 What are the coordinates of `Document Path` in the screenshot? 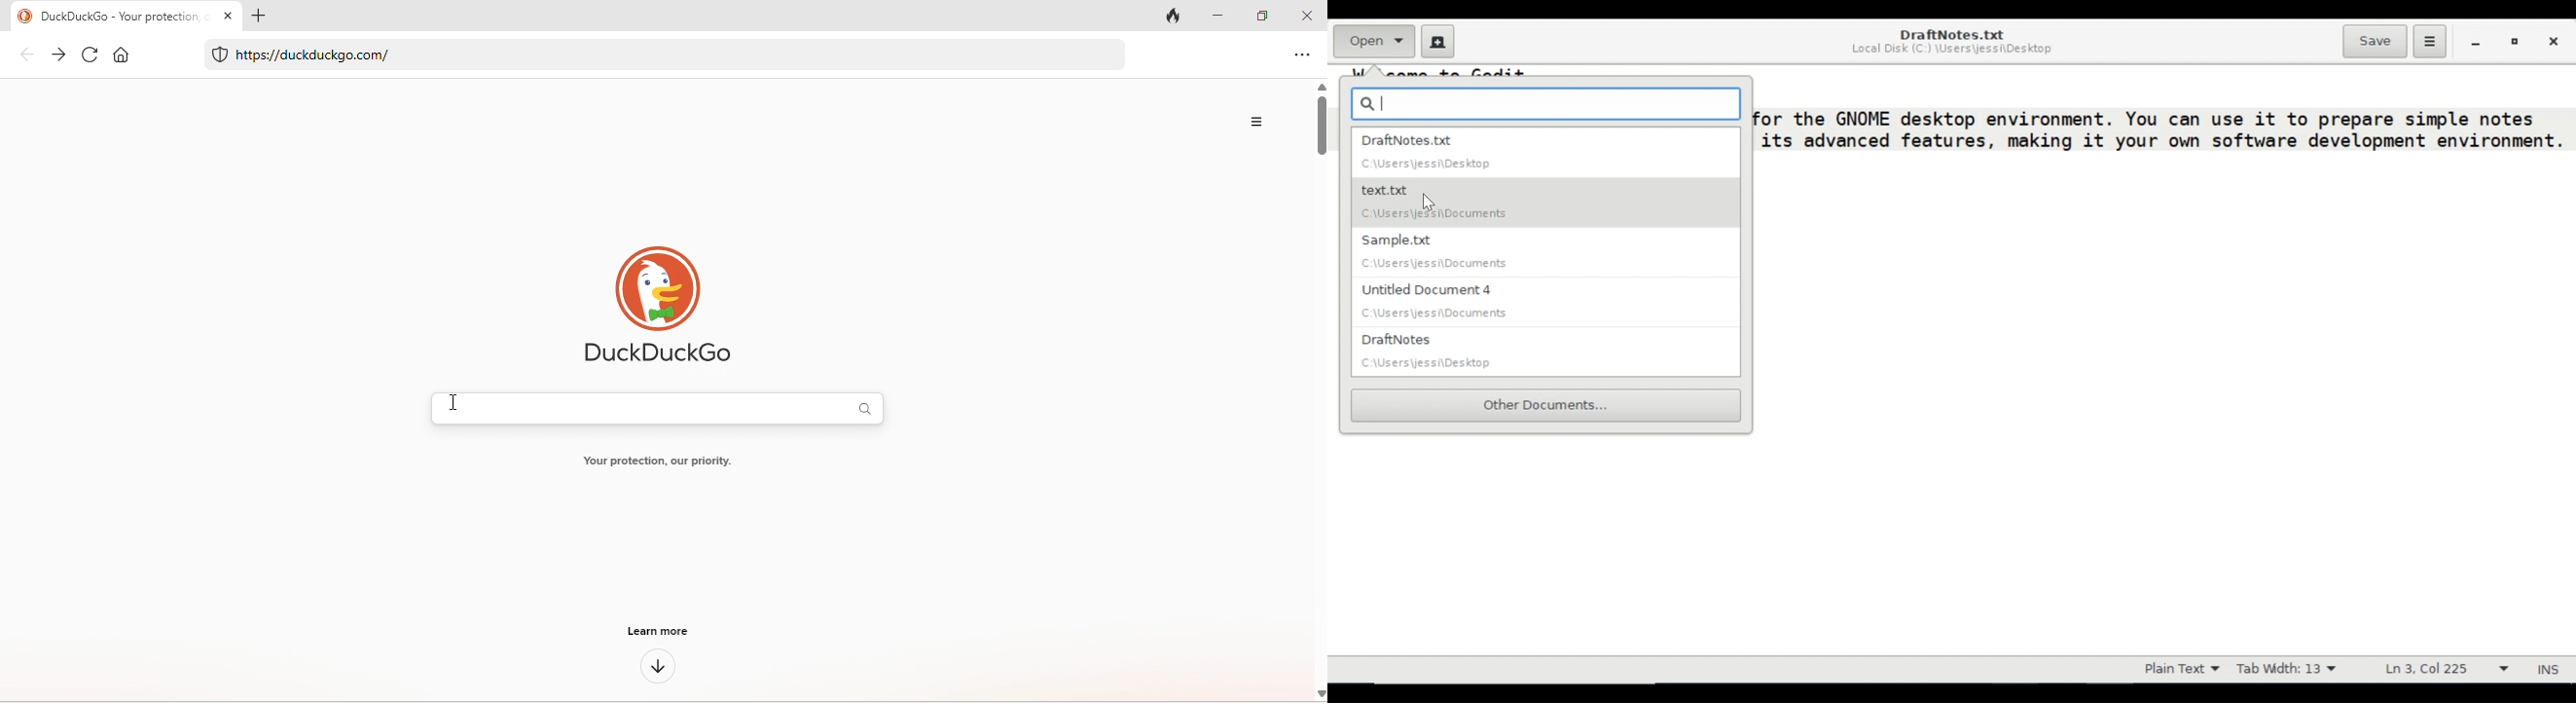 It's located at (1954, 51).